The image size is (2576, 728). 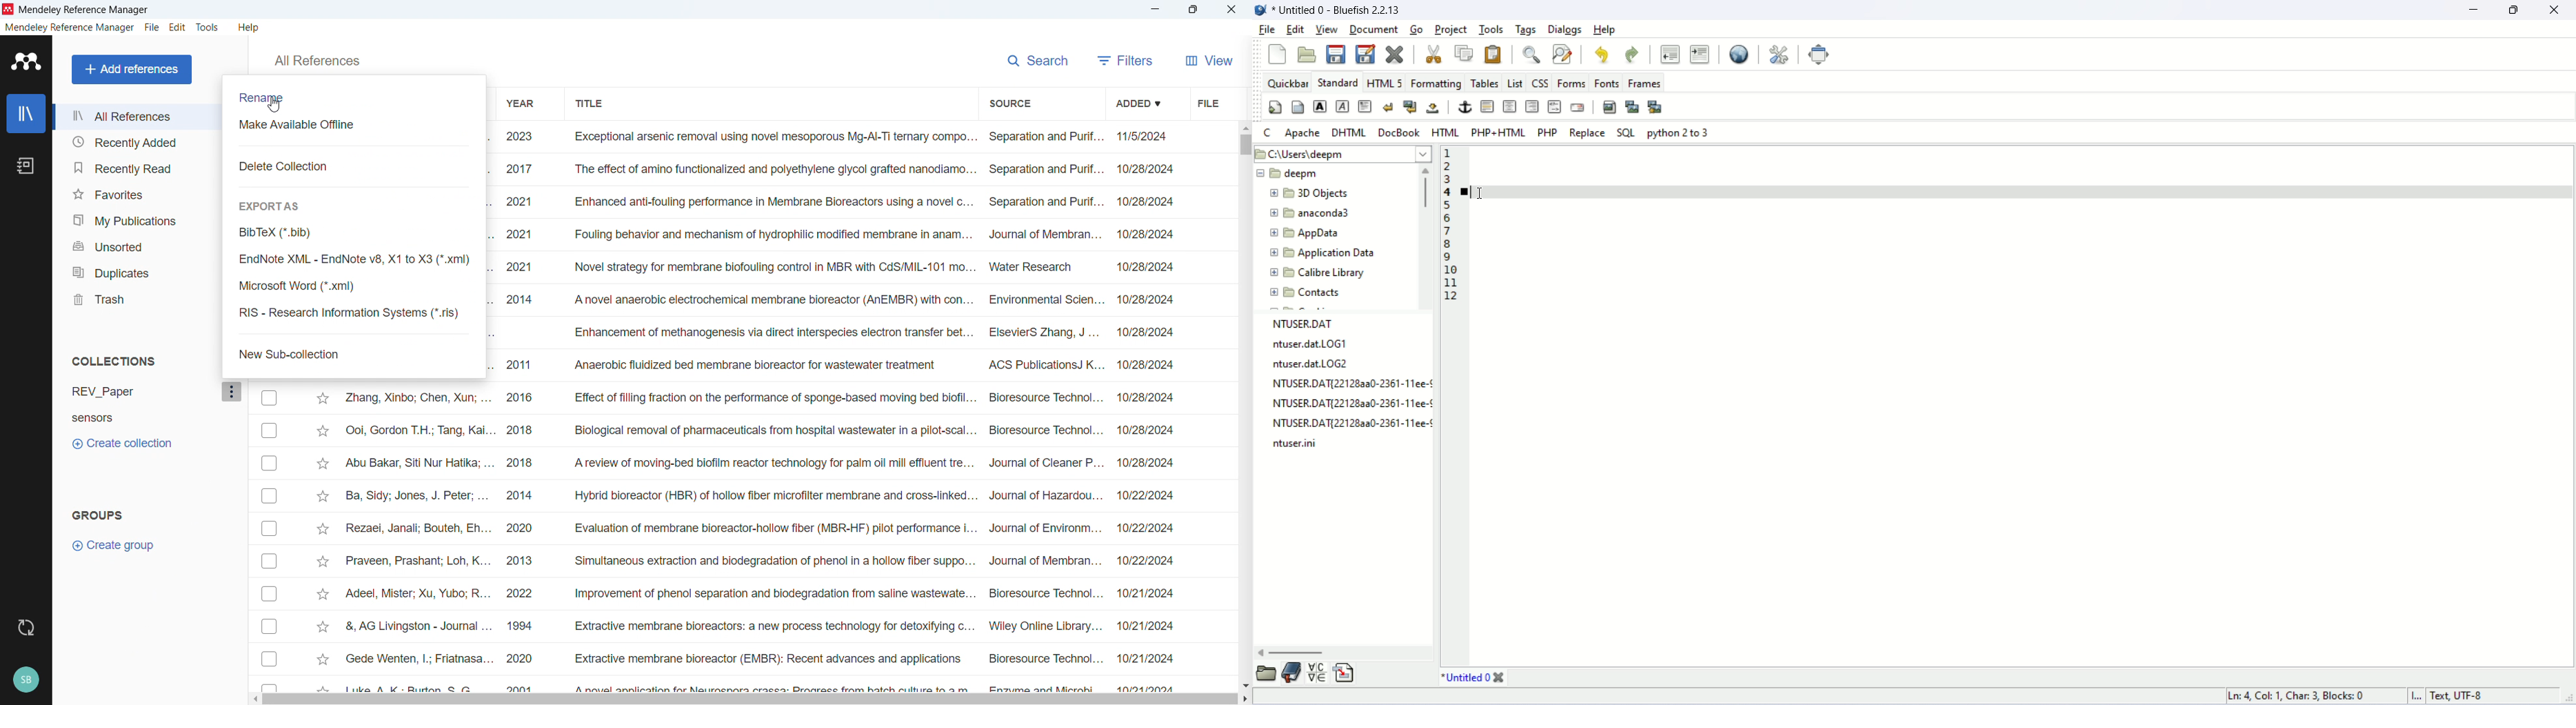 I want to click on HTML COMMENT, so click(x=1554, y=106).